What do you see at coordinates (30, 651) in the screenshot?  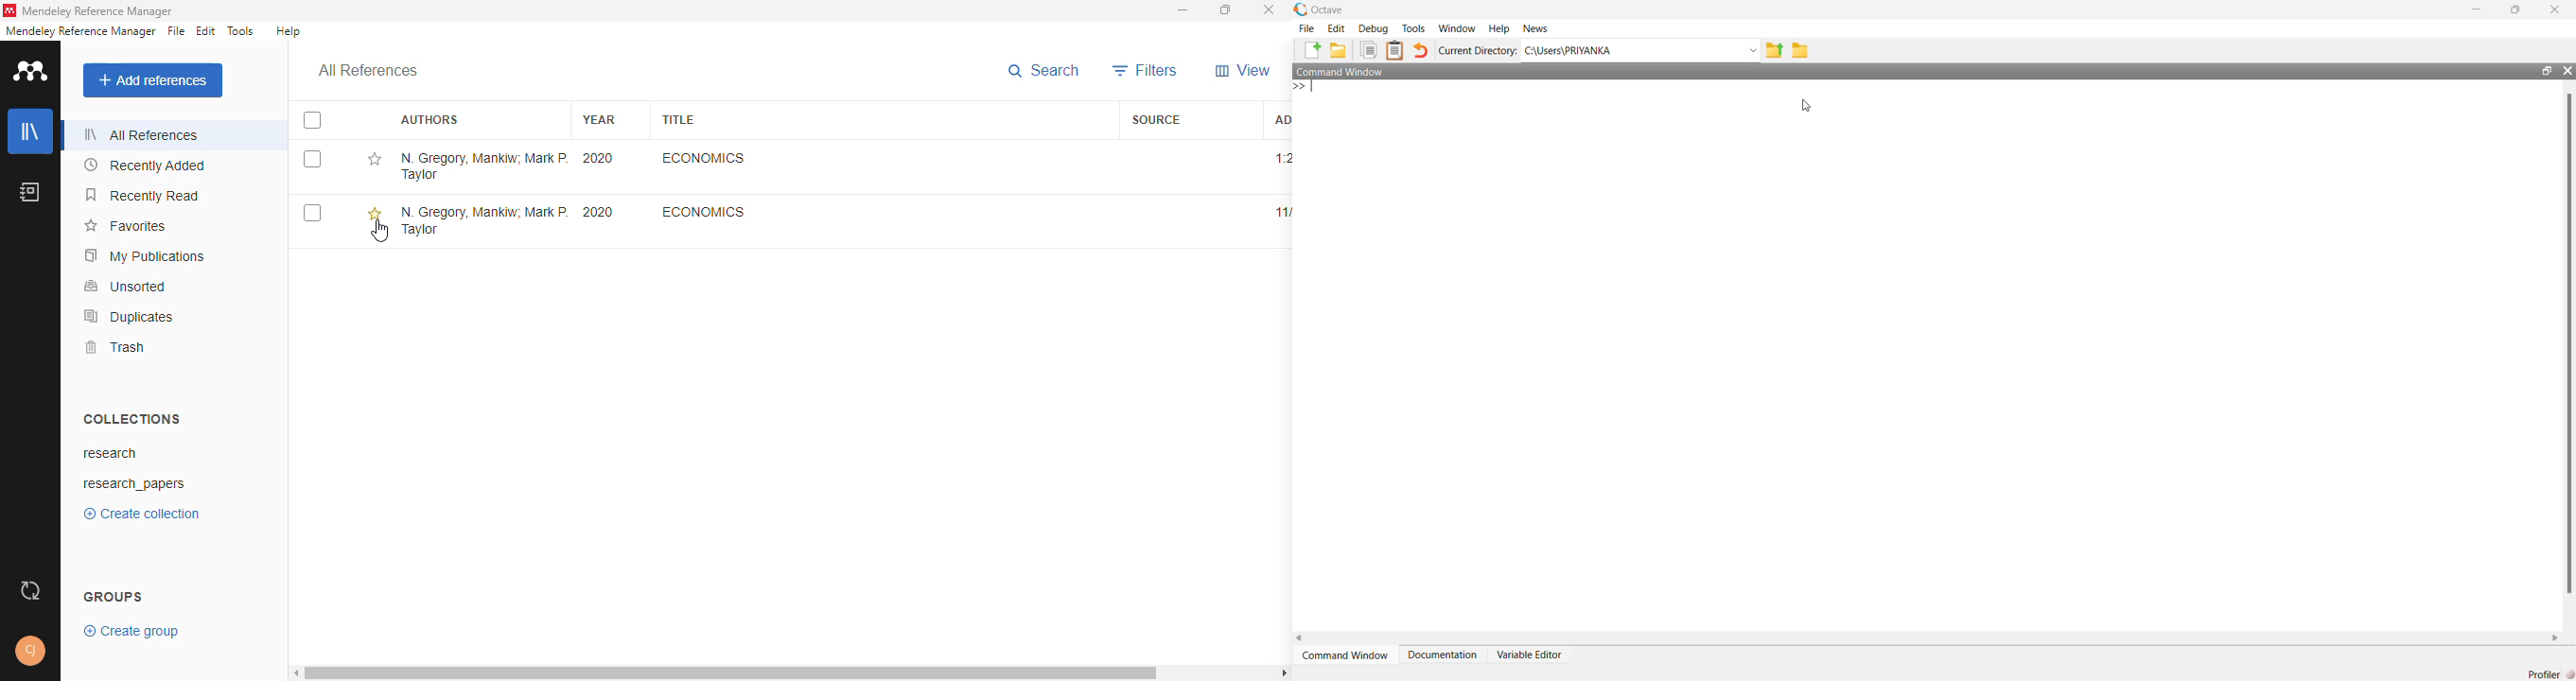 I see `profile` at bounding box center [30, 651].